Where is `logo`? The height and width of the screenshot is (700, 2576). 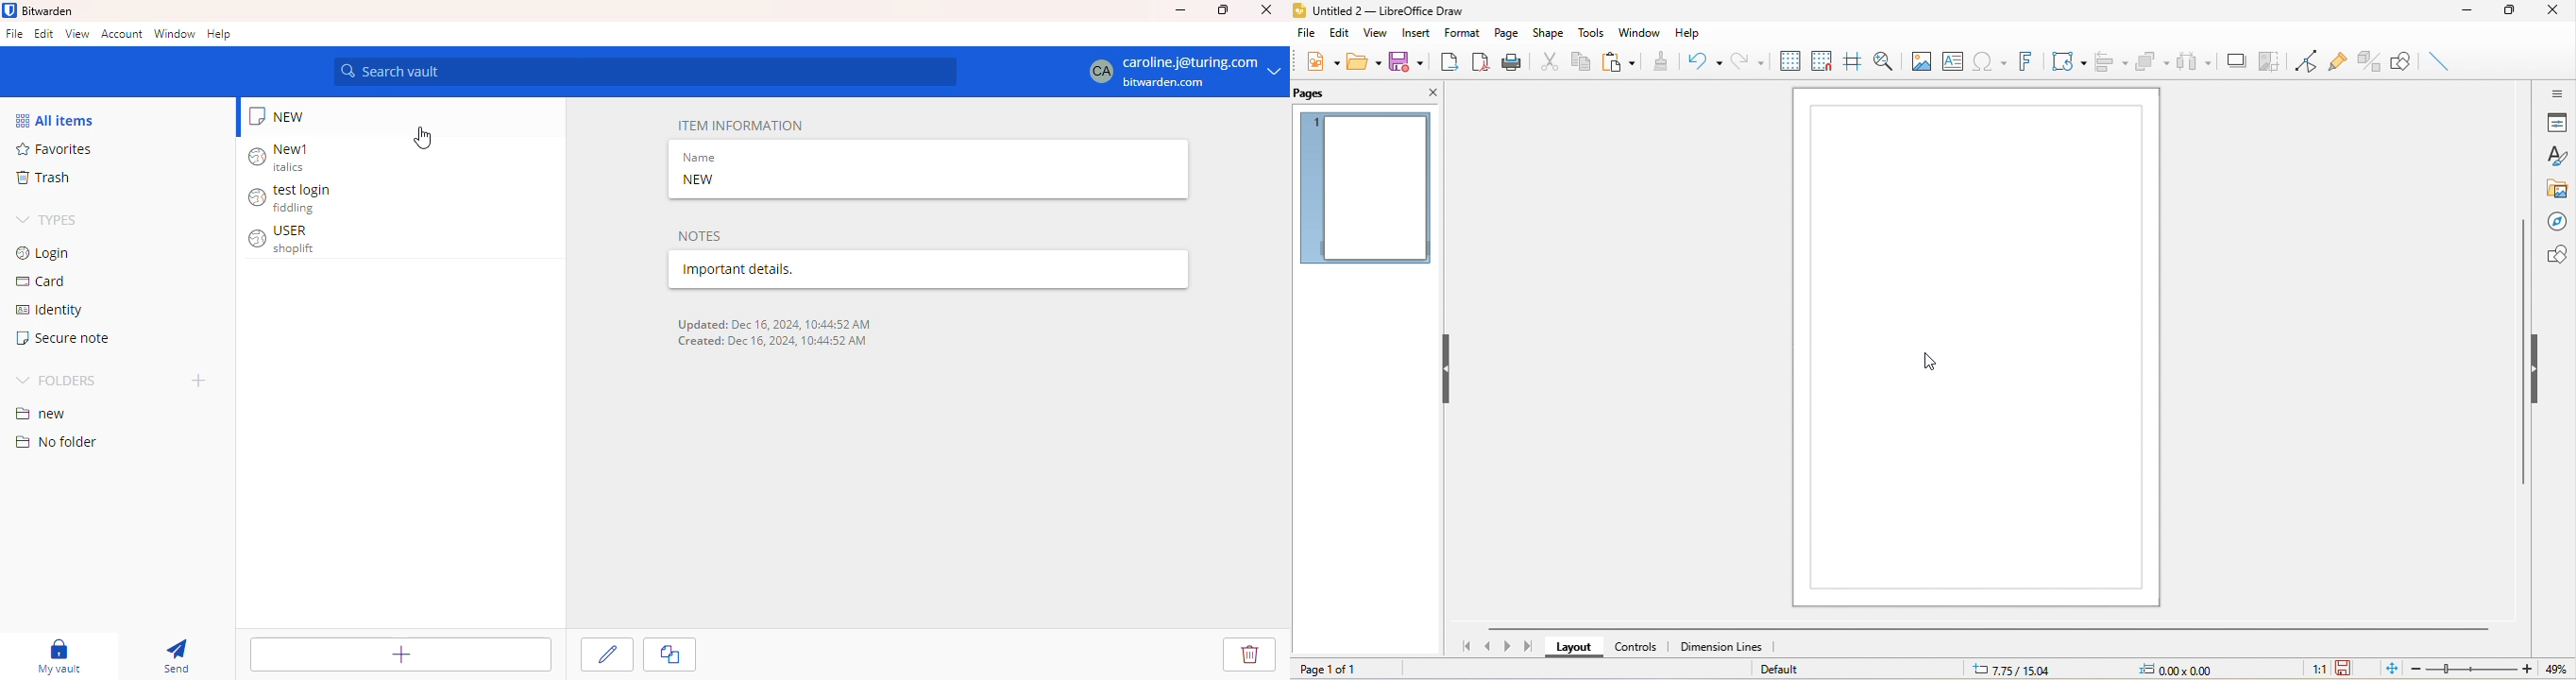
logo is located at coordinates (1299, 8).